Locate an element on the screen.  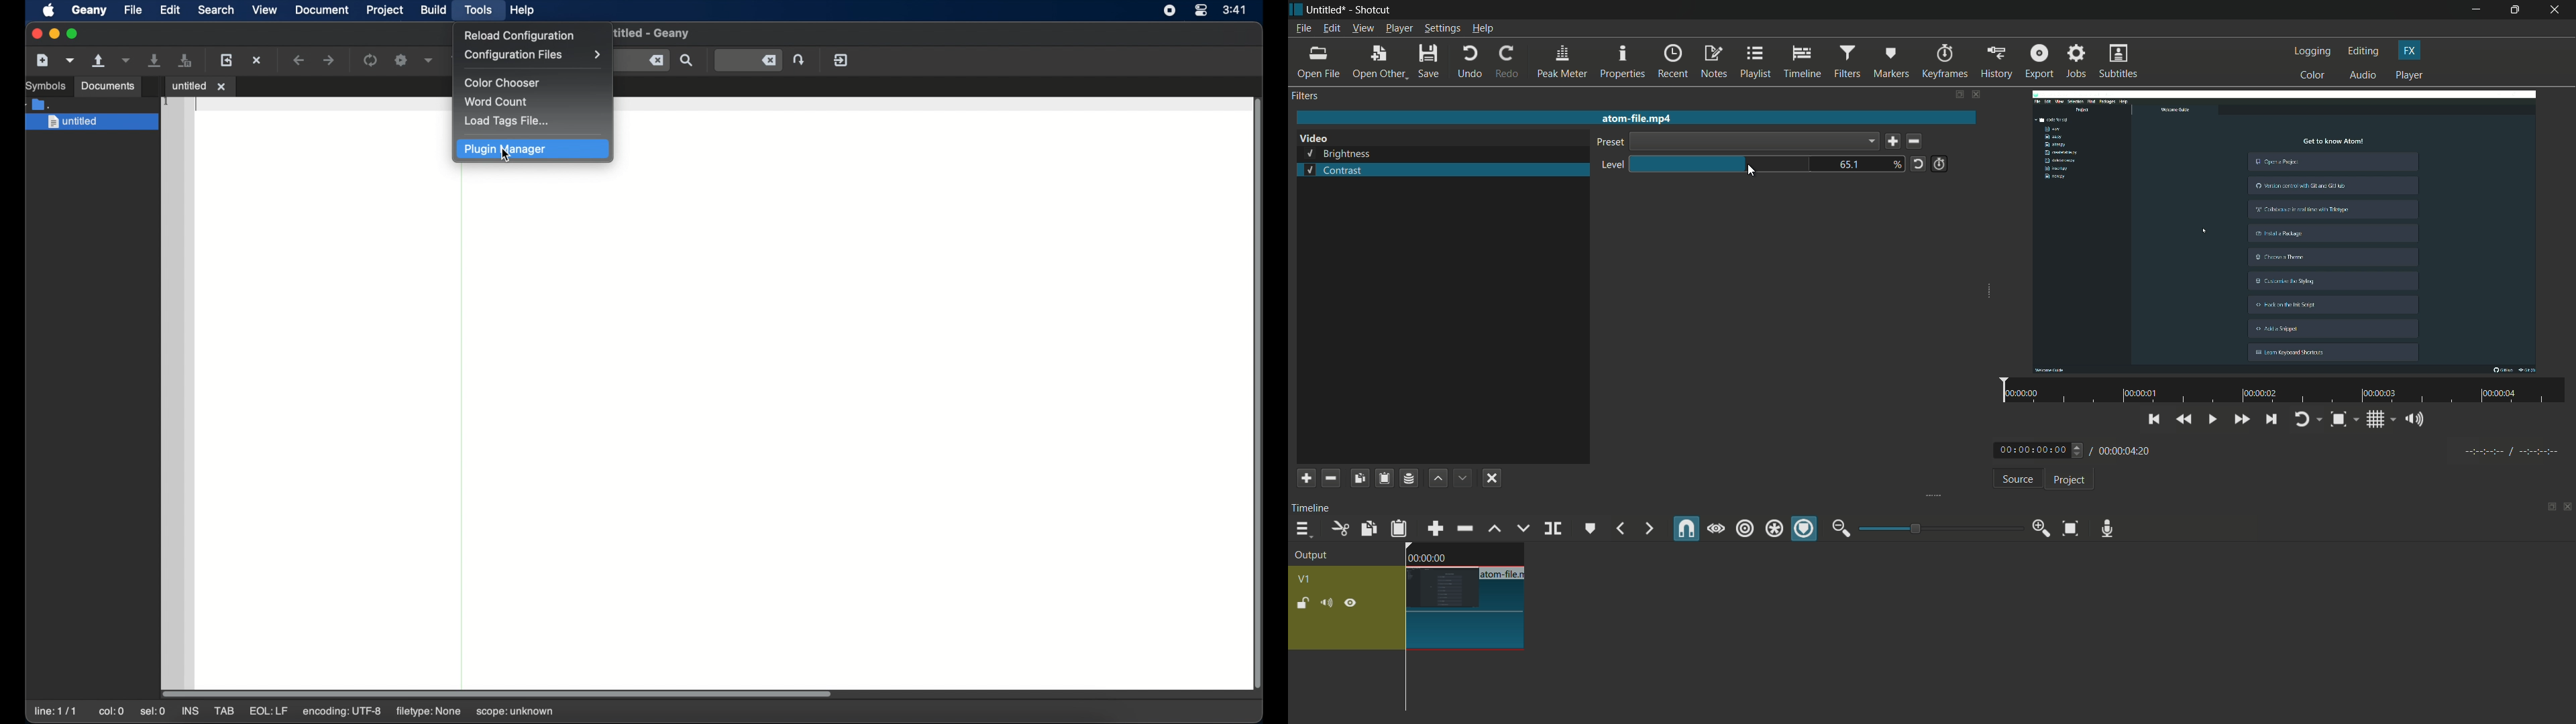
audio is located at coordinates (2364, 76).